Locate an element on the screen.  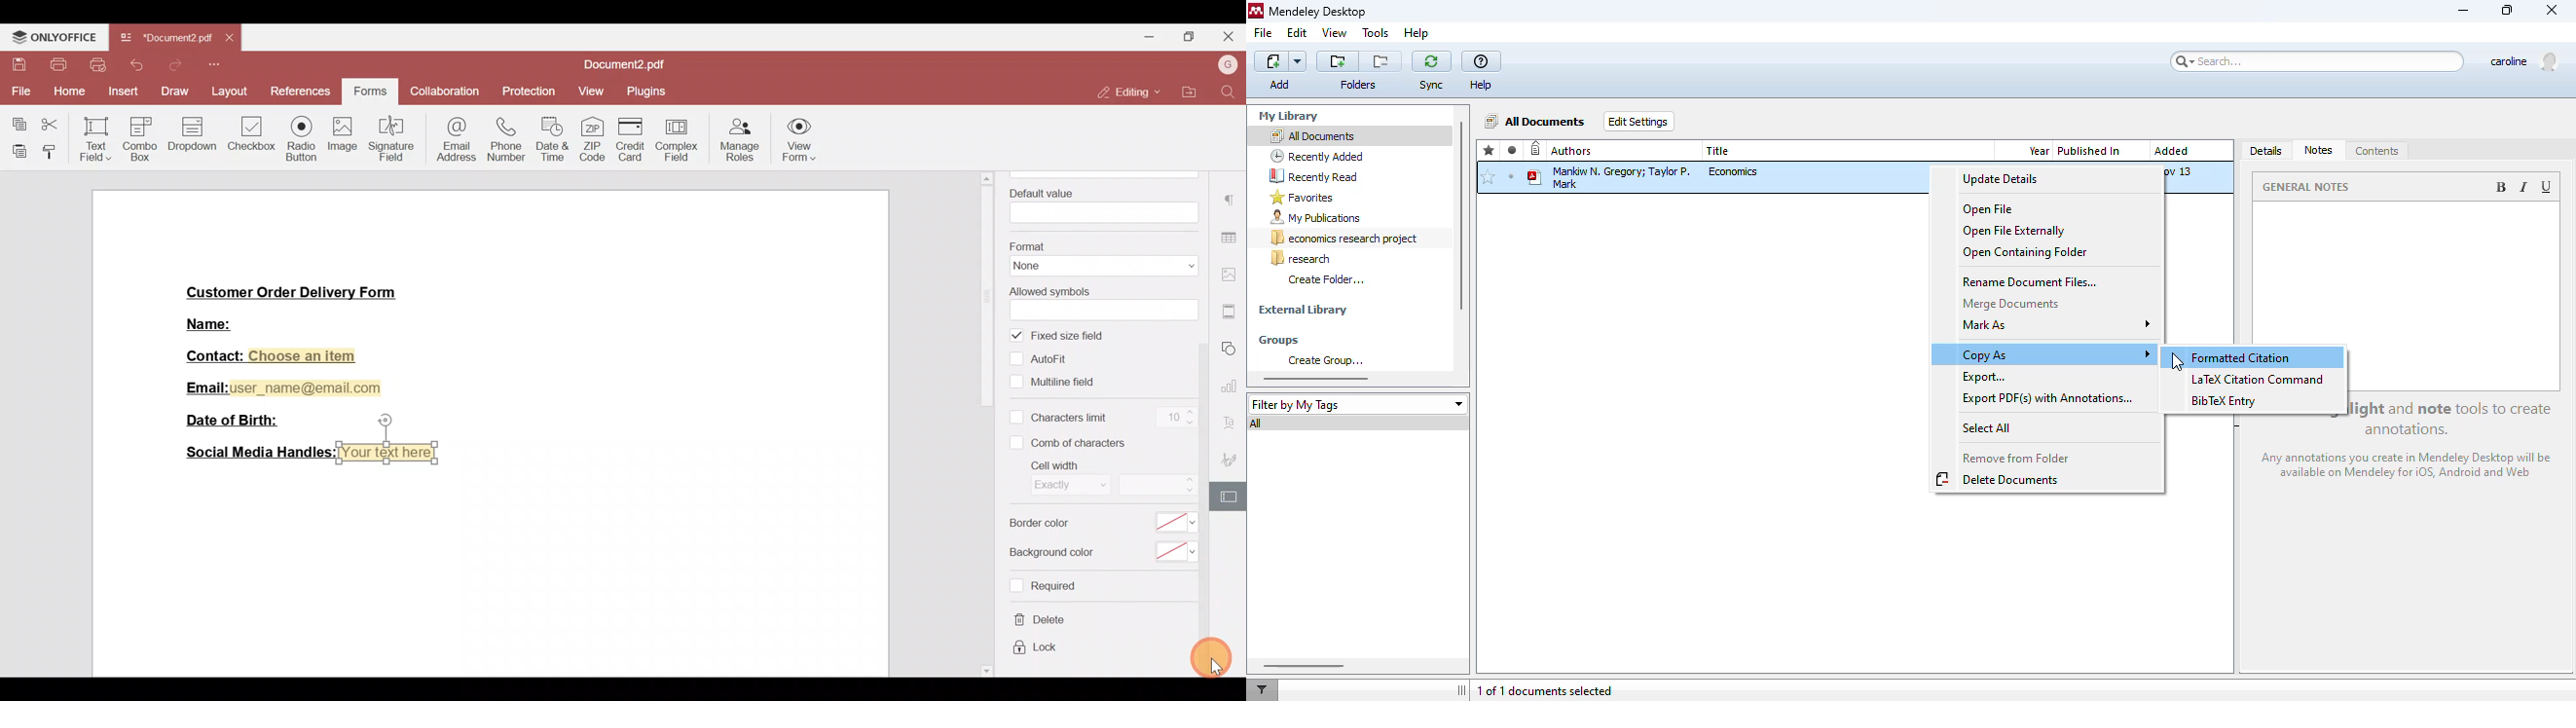
Editing mode is located at coordinates (1126, 93).